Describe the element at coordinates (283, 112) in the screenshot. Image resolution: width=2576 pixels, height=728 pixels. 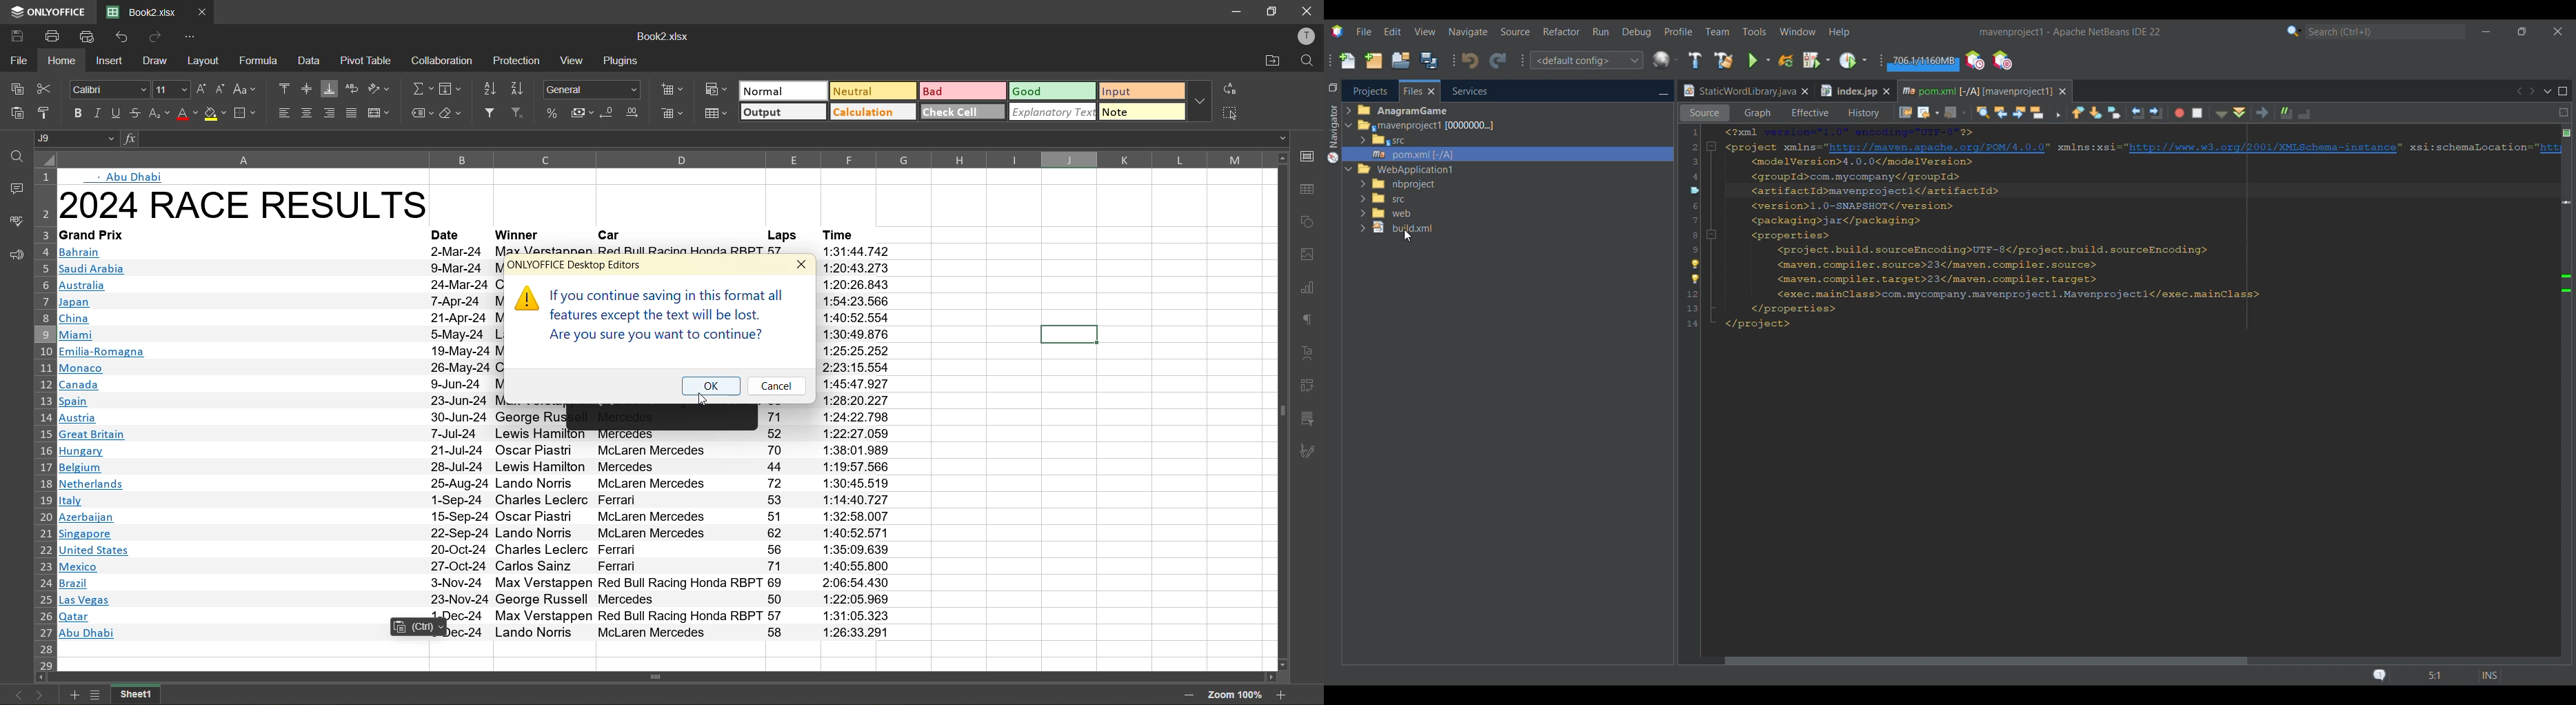
I see `align left` at that location.